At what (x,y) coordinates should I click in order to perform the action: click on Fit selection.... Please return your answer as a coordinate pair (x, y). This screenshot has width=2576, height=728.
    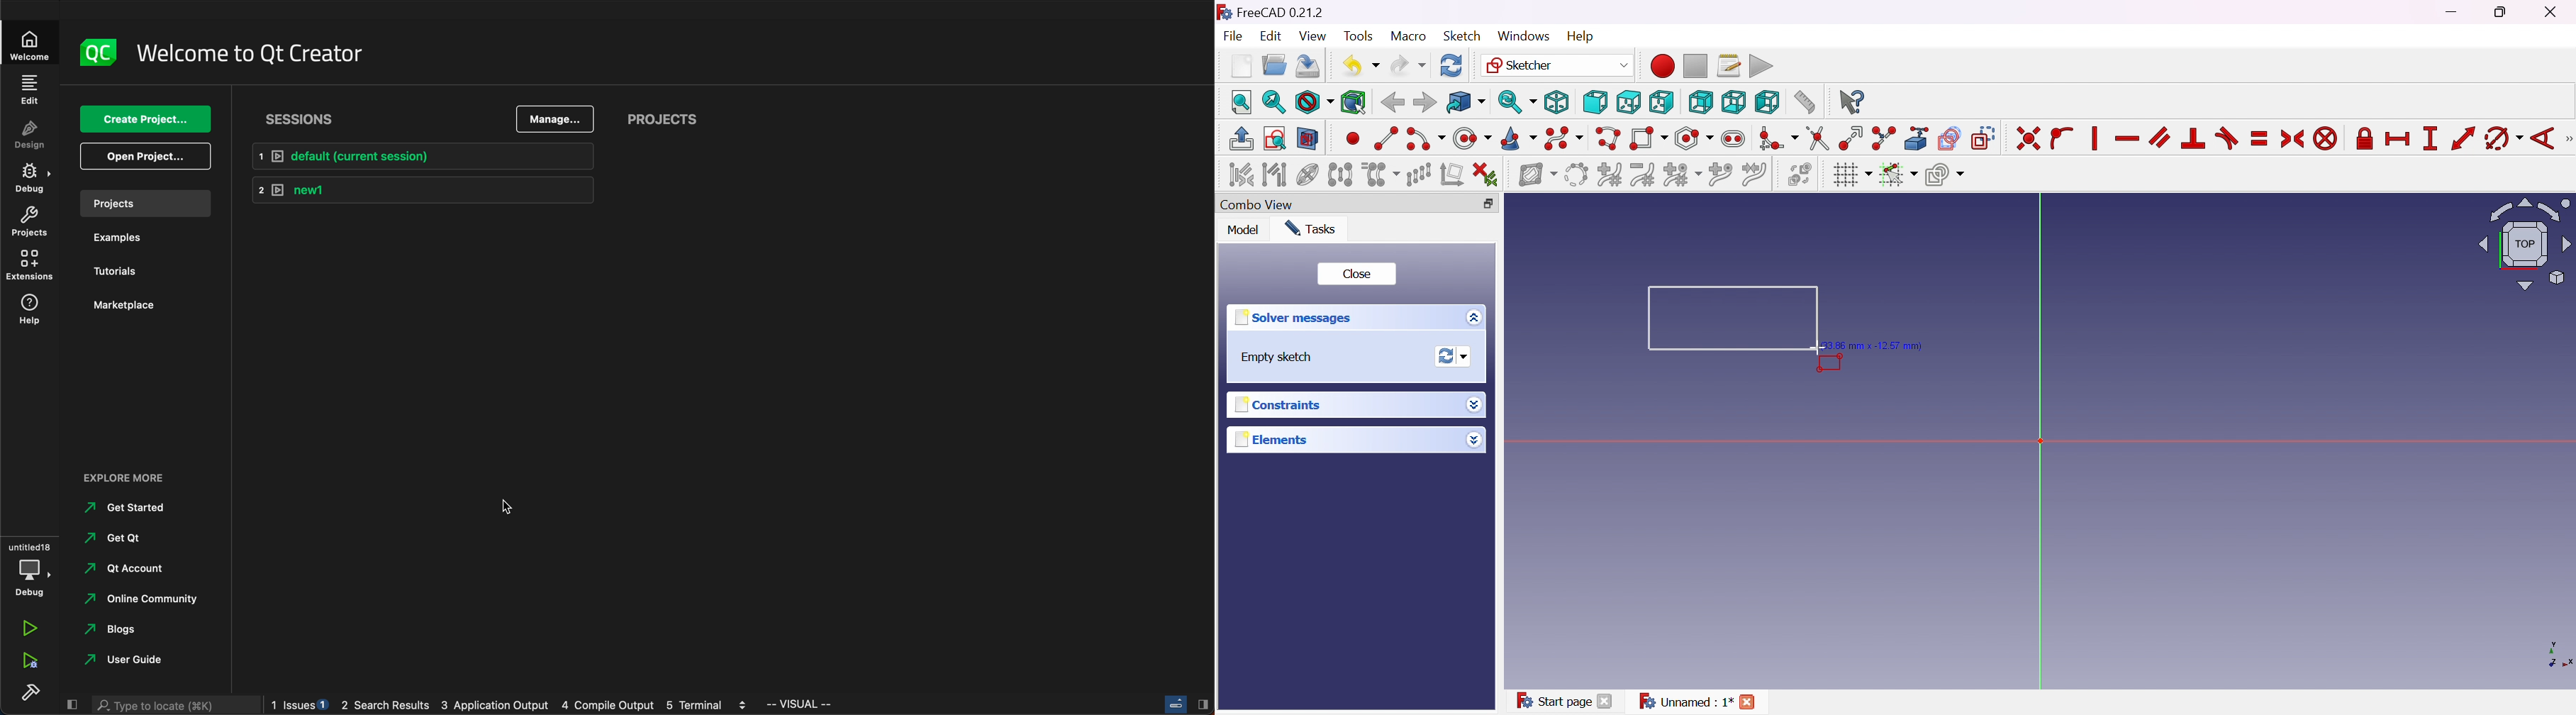
    Looking at the image, I should click on (1274, 102).